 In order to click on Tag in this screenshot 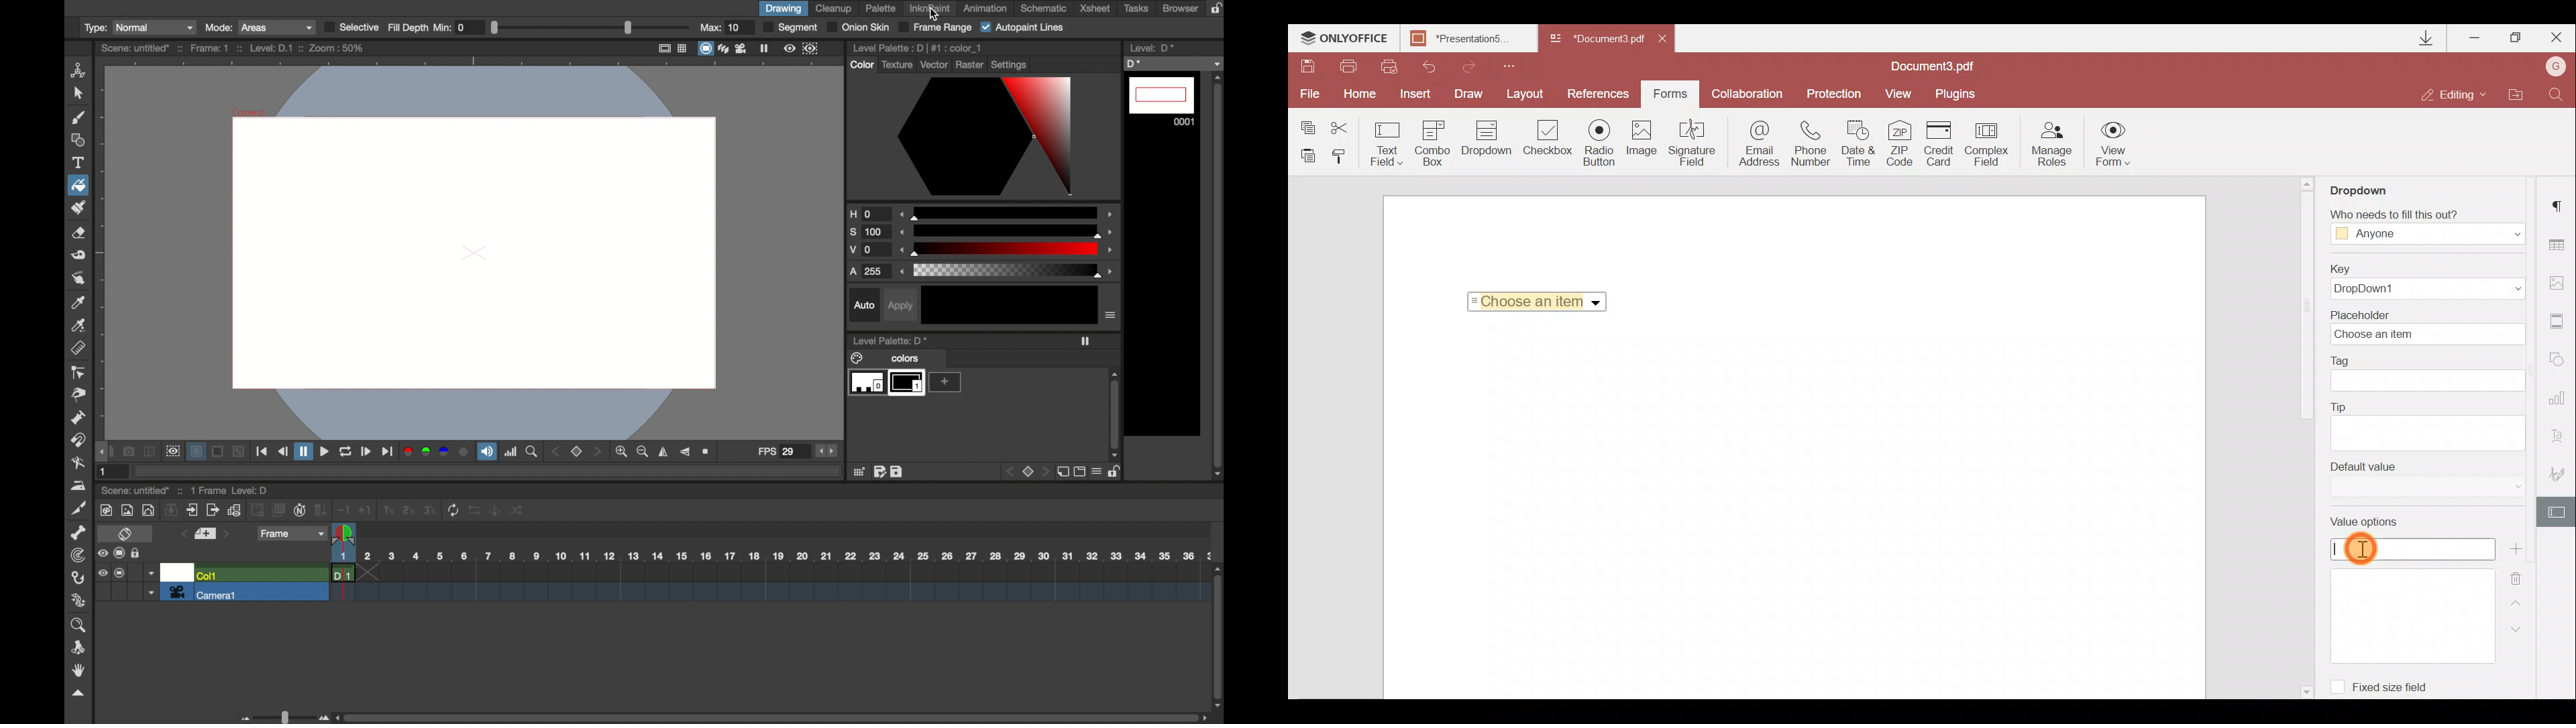, I will do `click(2428, 373)`.